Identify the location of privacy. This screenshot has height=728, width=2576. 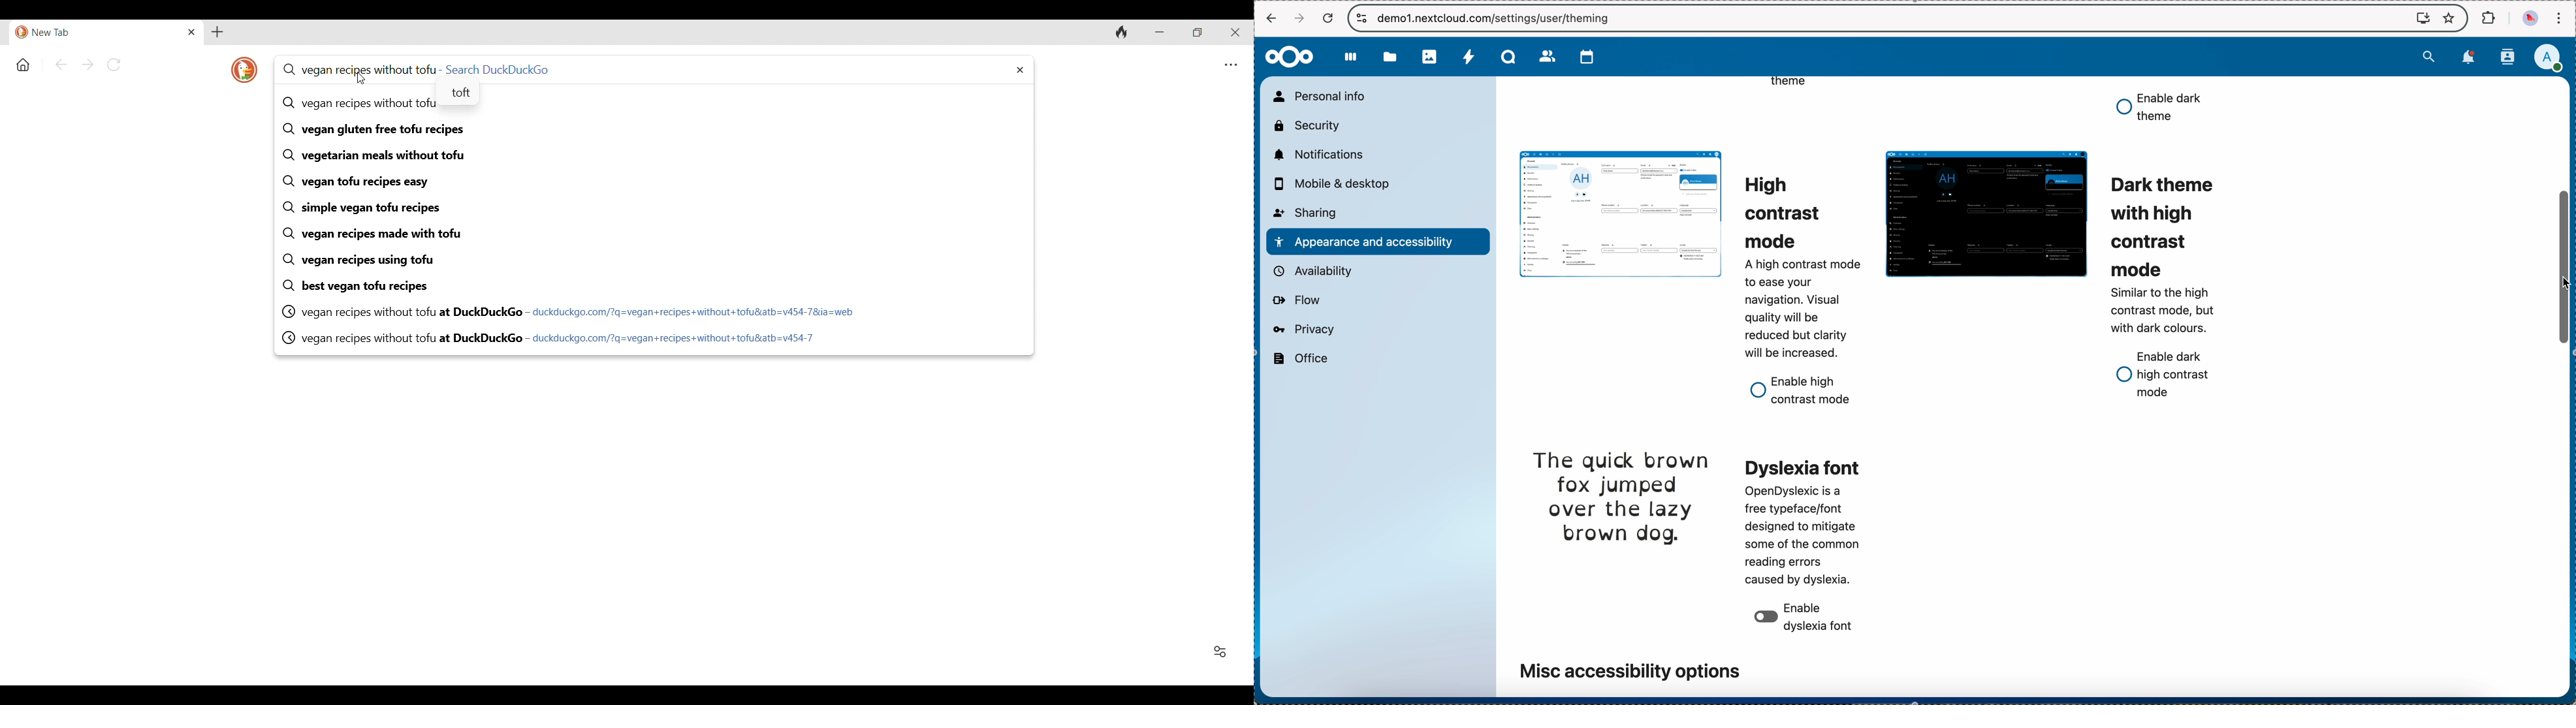
(1305, 330).